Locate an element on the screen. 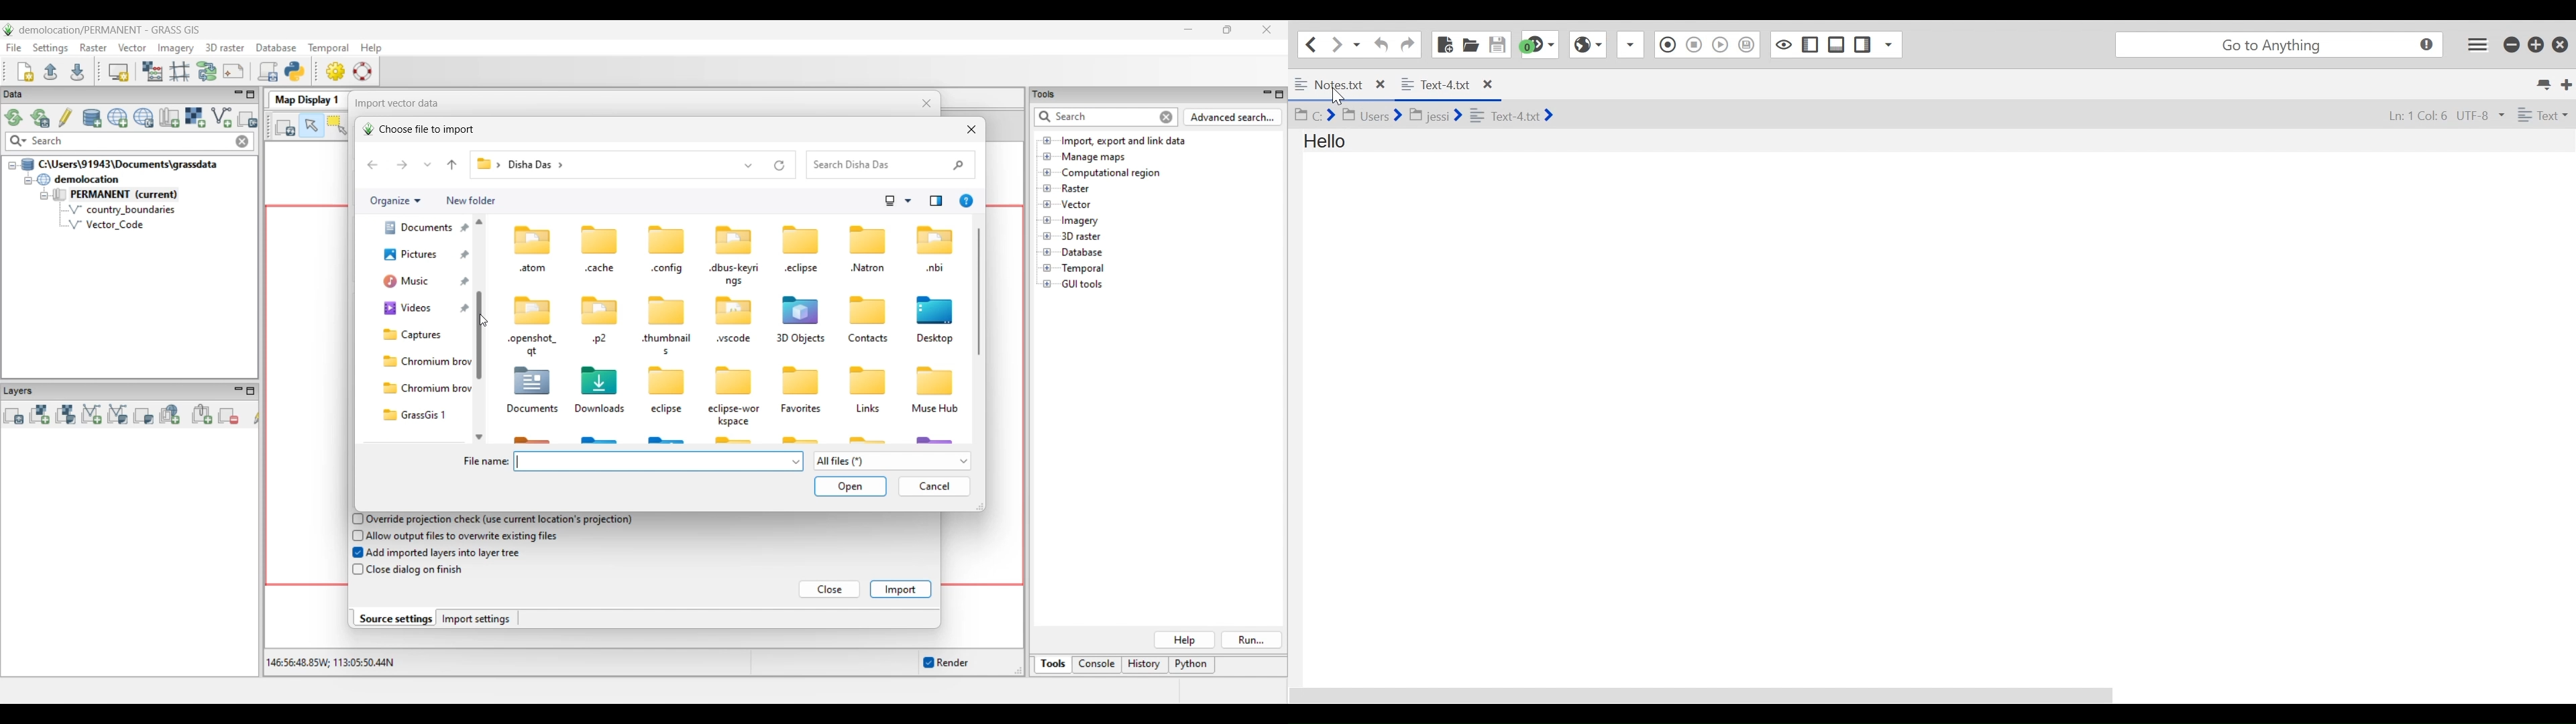  go to anything is located at coordinates (2277, 44).